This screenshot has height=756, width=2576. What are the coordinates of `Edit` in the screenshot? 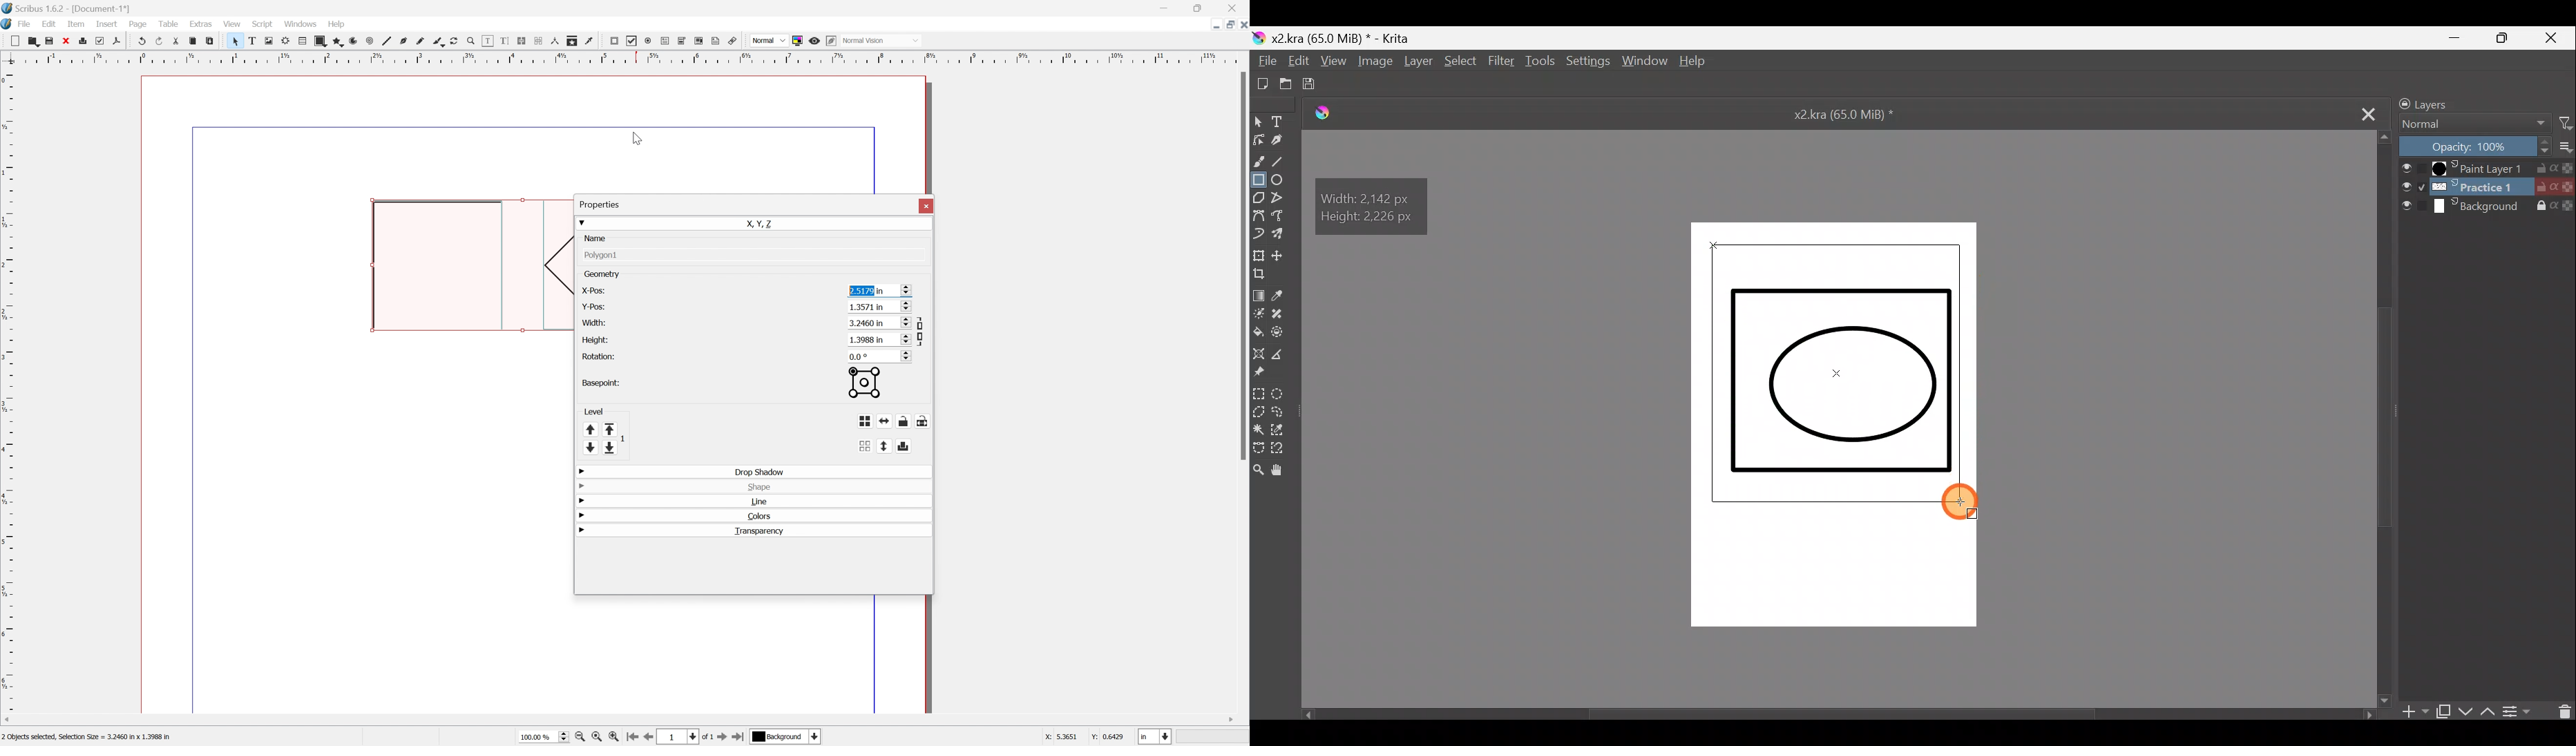 It's located at (1295, 61).